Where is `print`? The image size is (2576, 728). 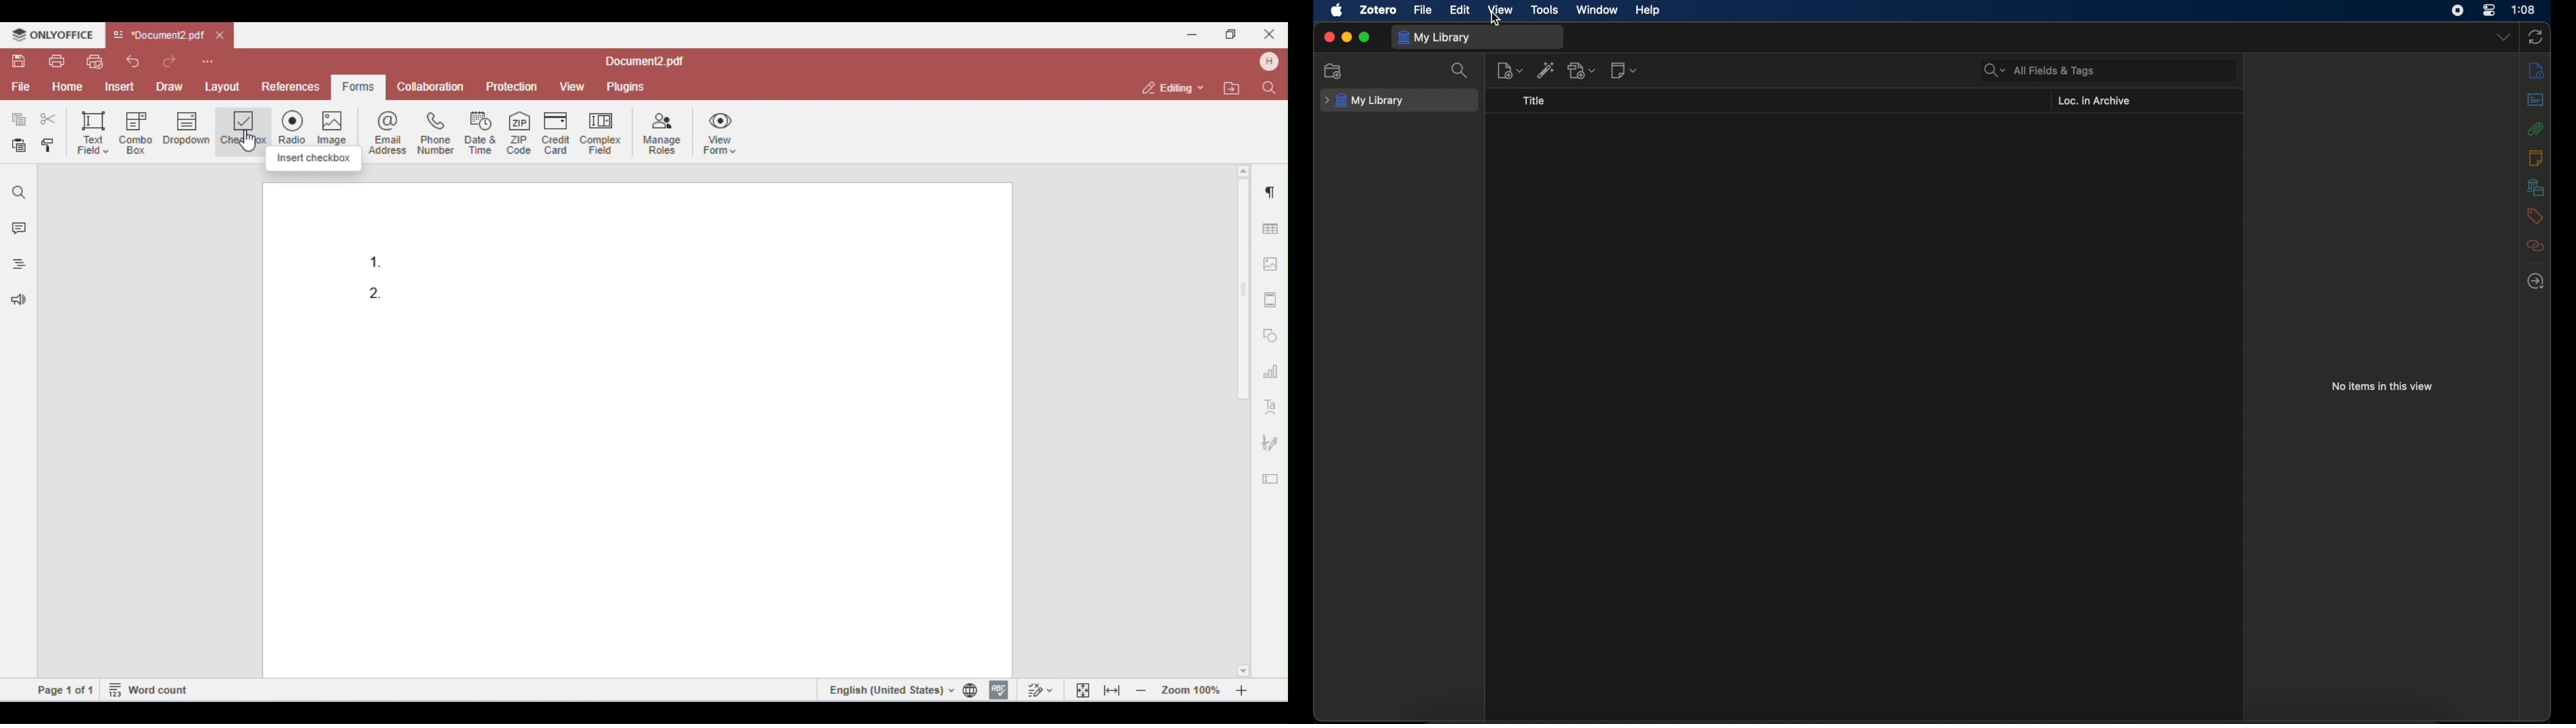
print is located at coordinates (56, 61).